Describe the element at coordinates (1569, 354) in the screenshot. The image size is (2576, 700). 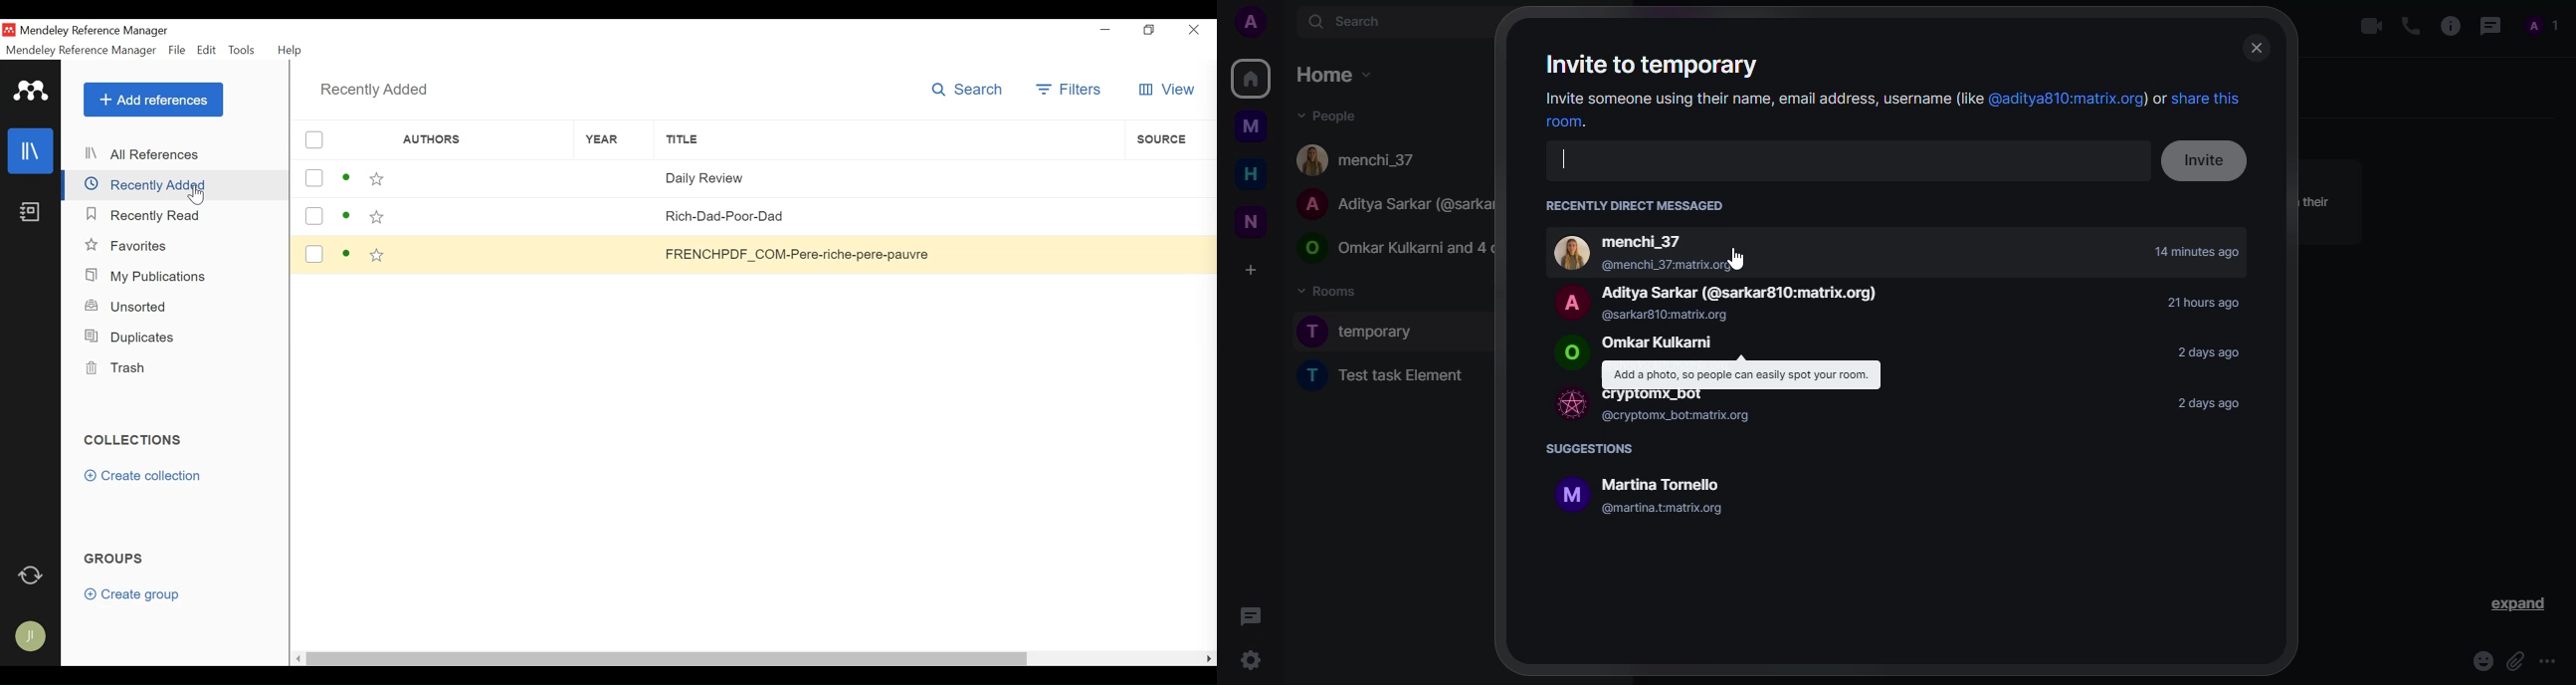
I see `Profile picture` at that location.